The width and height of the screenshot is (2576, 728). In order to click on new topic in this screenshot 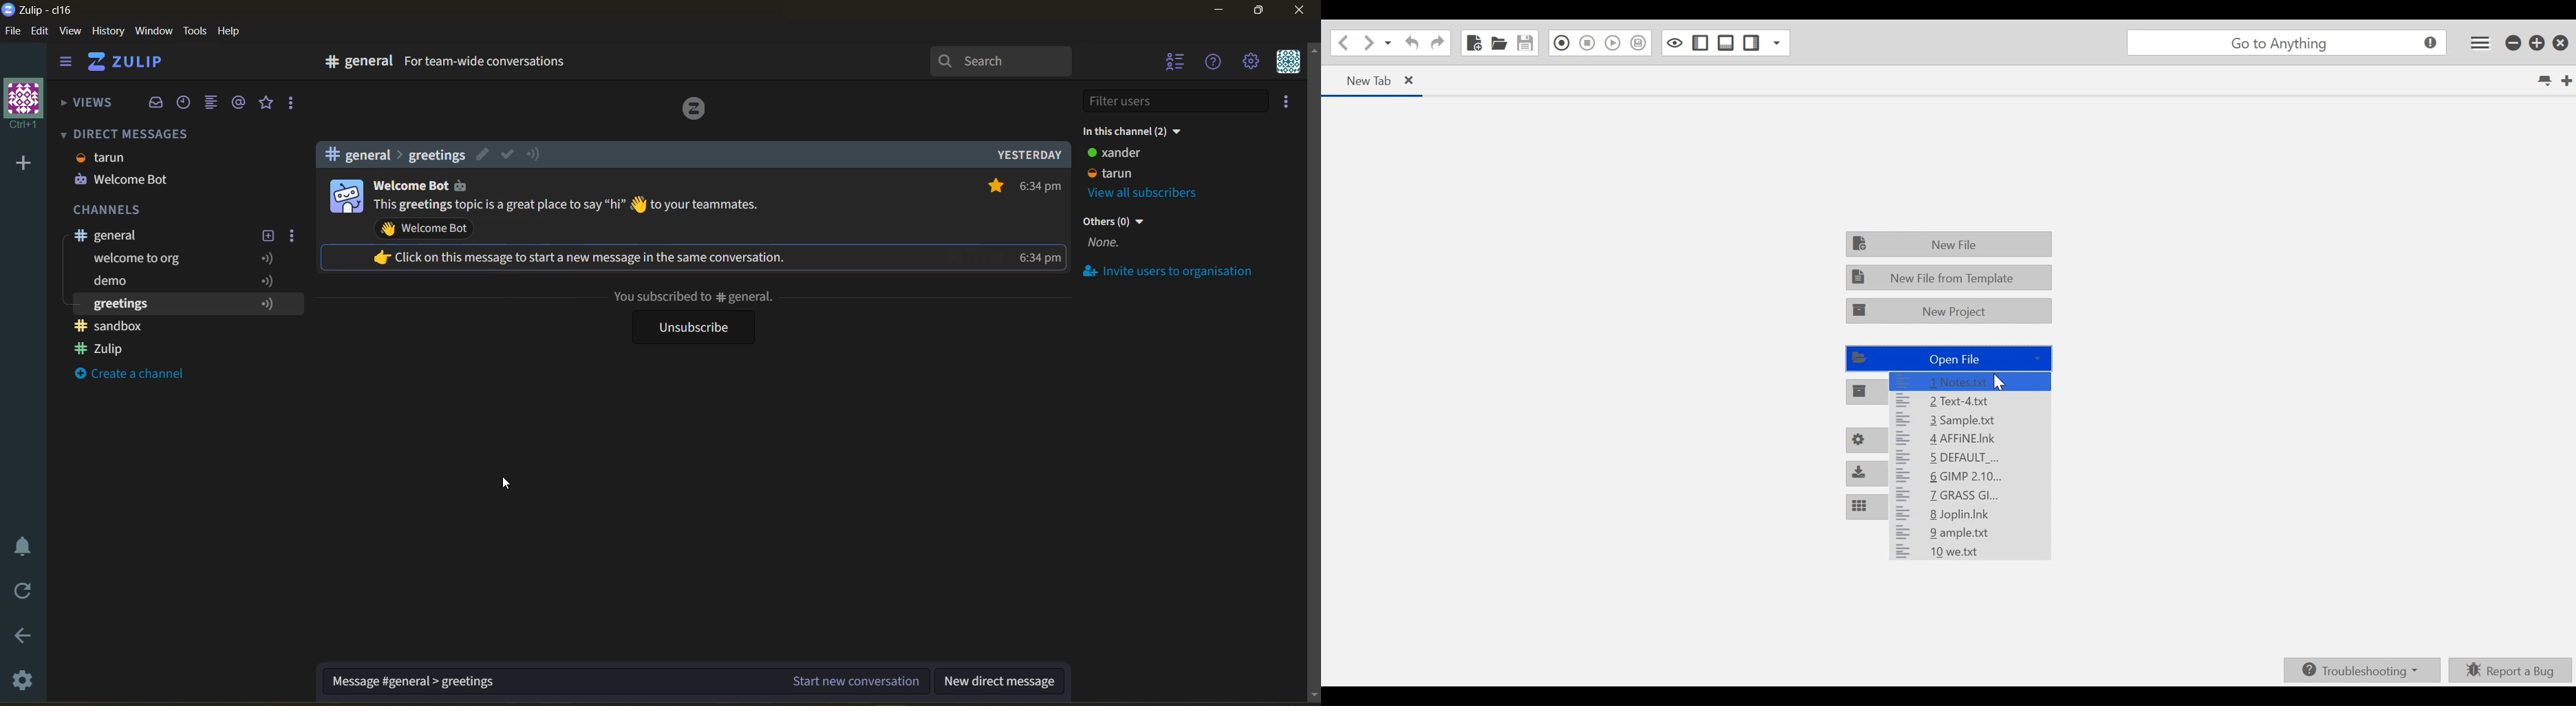, I will do `click(267, 236)`.